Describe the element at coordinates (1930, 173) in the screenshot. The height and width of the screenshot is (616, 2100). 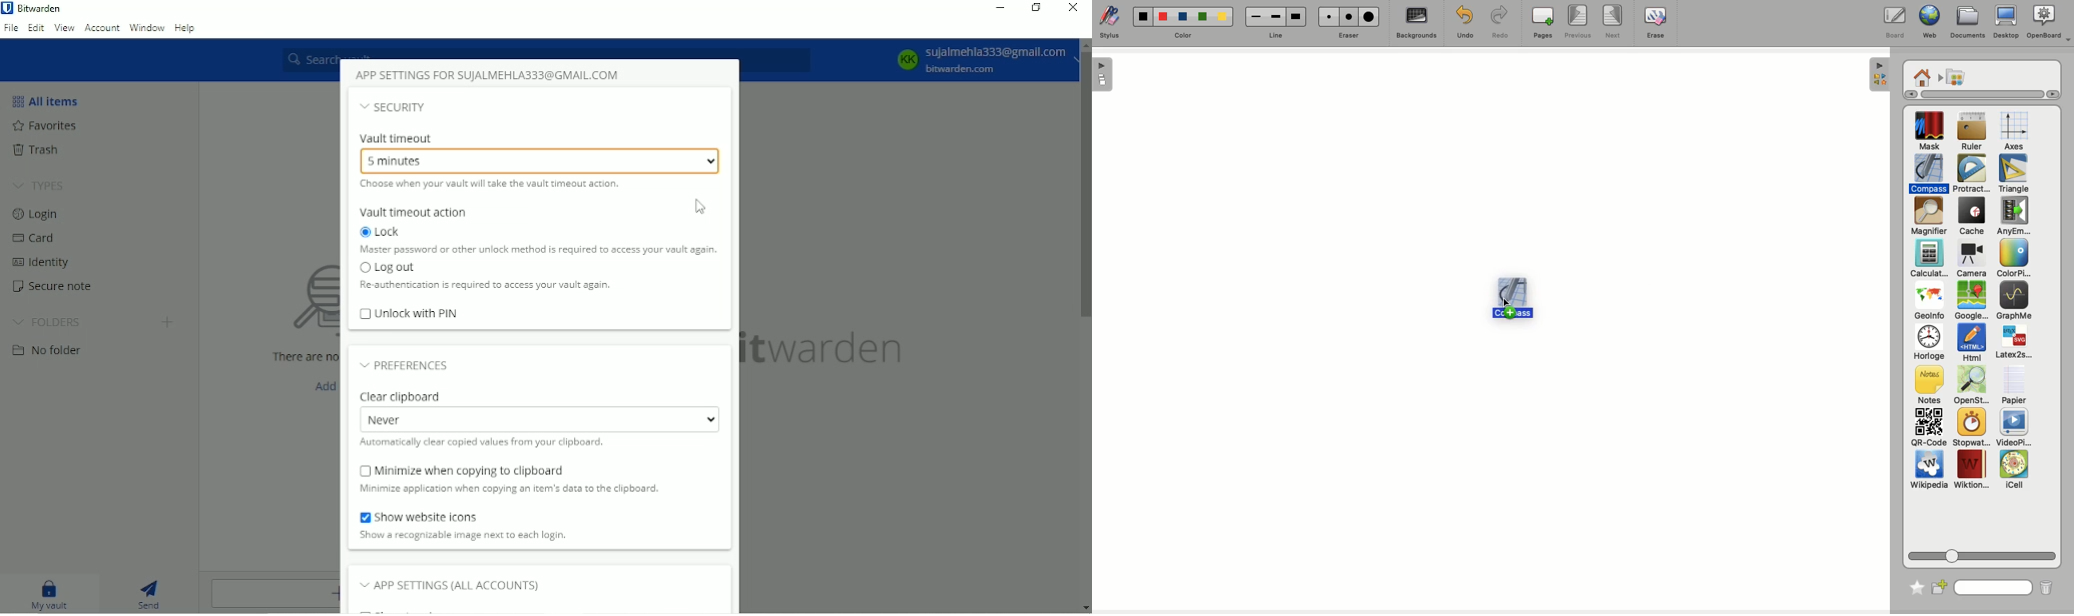
I see `Compass` at that location.